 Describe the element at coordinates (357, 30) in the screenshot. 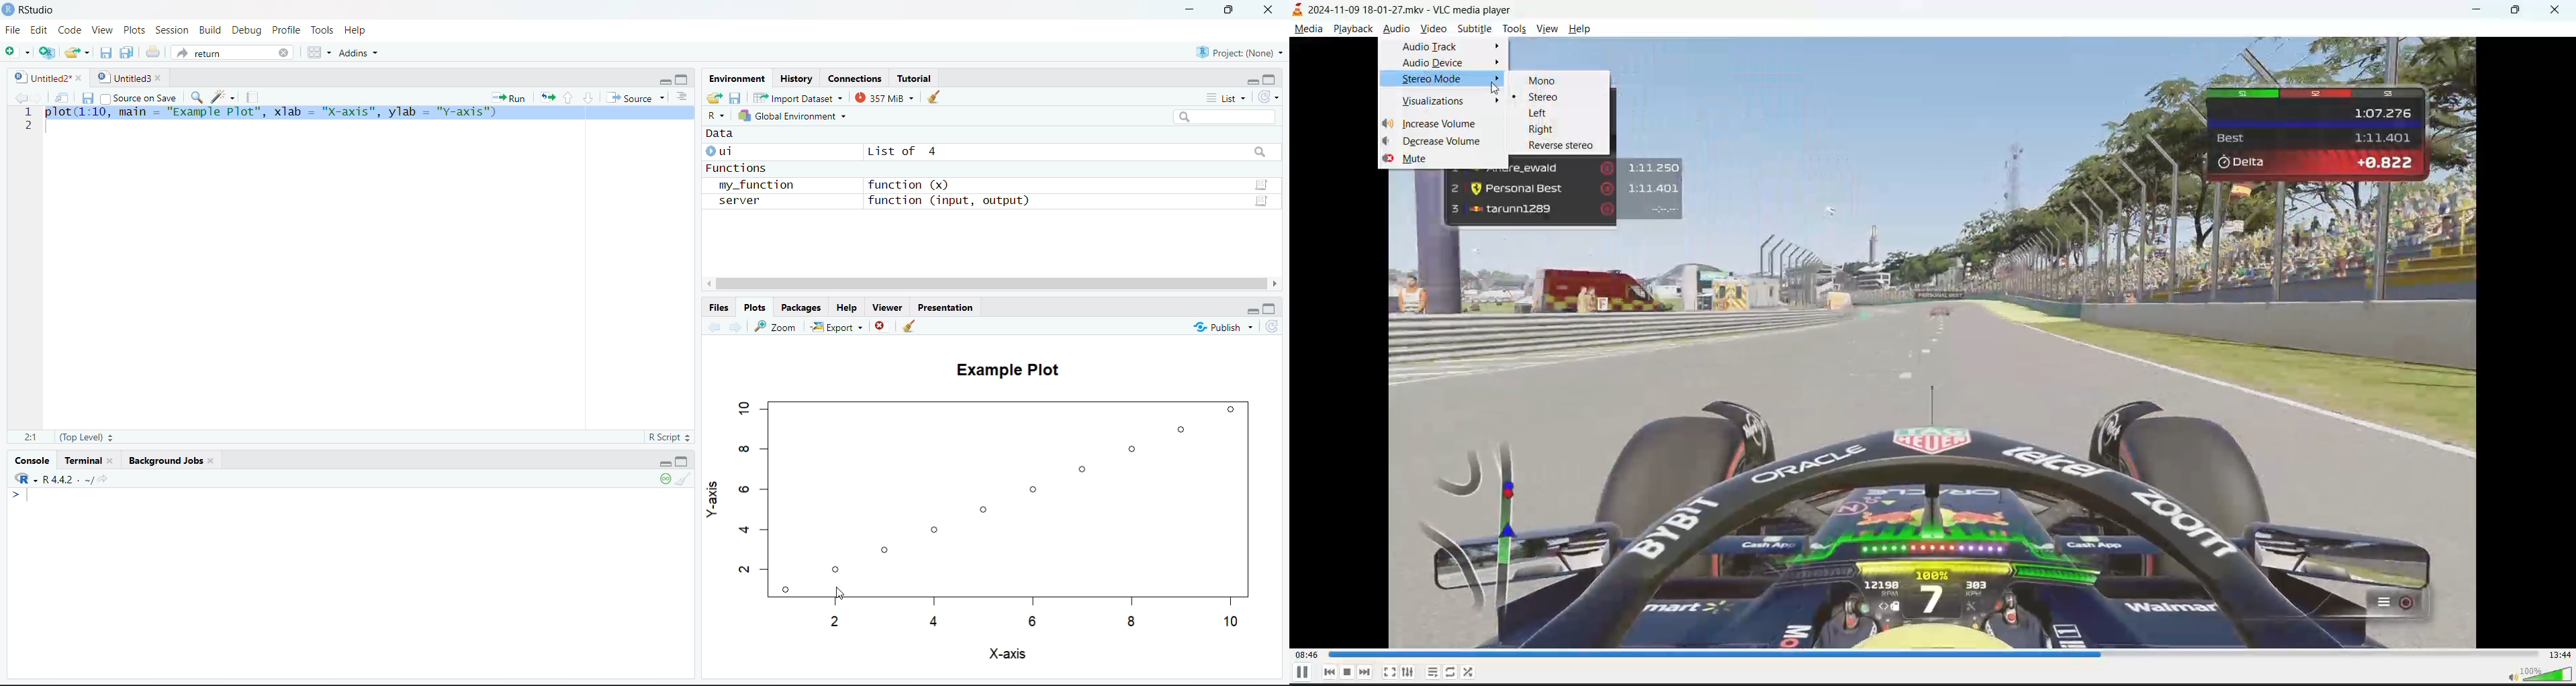

I see `Help` at that location.